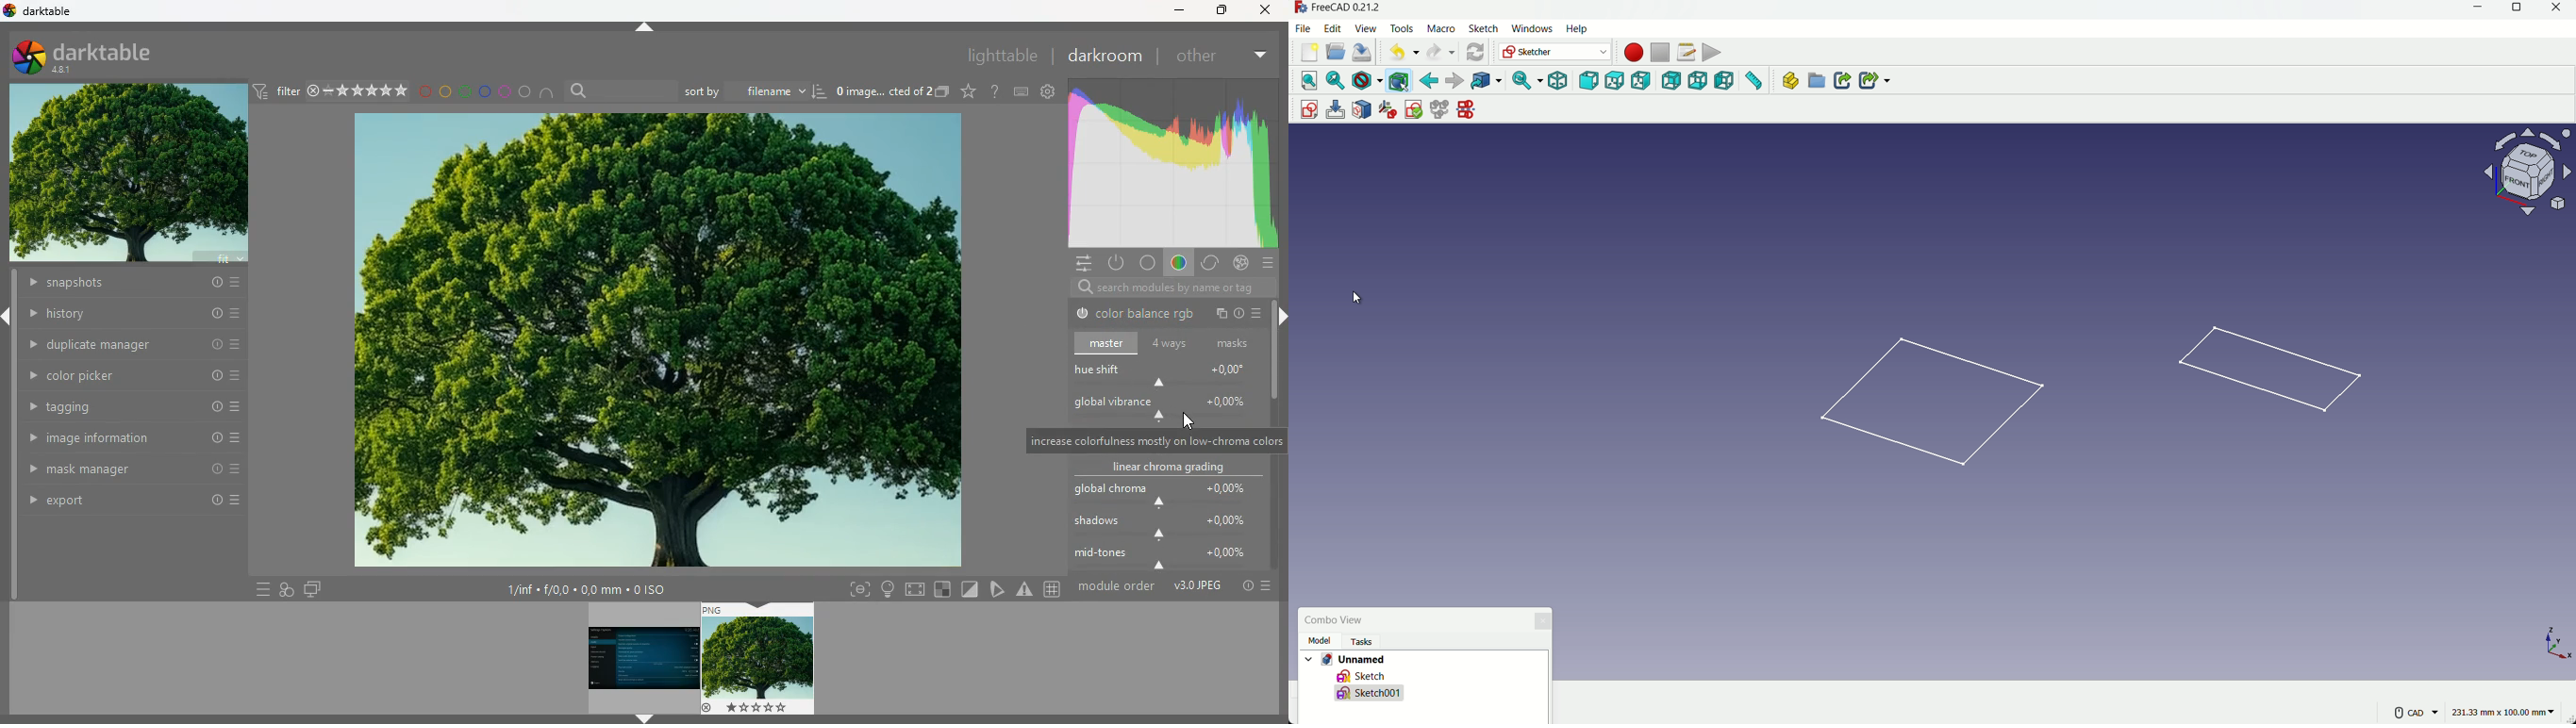 The height and width of the screenshot is (728, 2576). Describe the element at coordinates (1659, 53) in the screenshot. I see `stop macros` at that location.